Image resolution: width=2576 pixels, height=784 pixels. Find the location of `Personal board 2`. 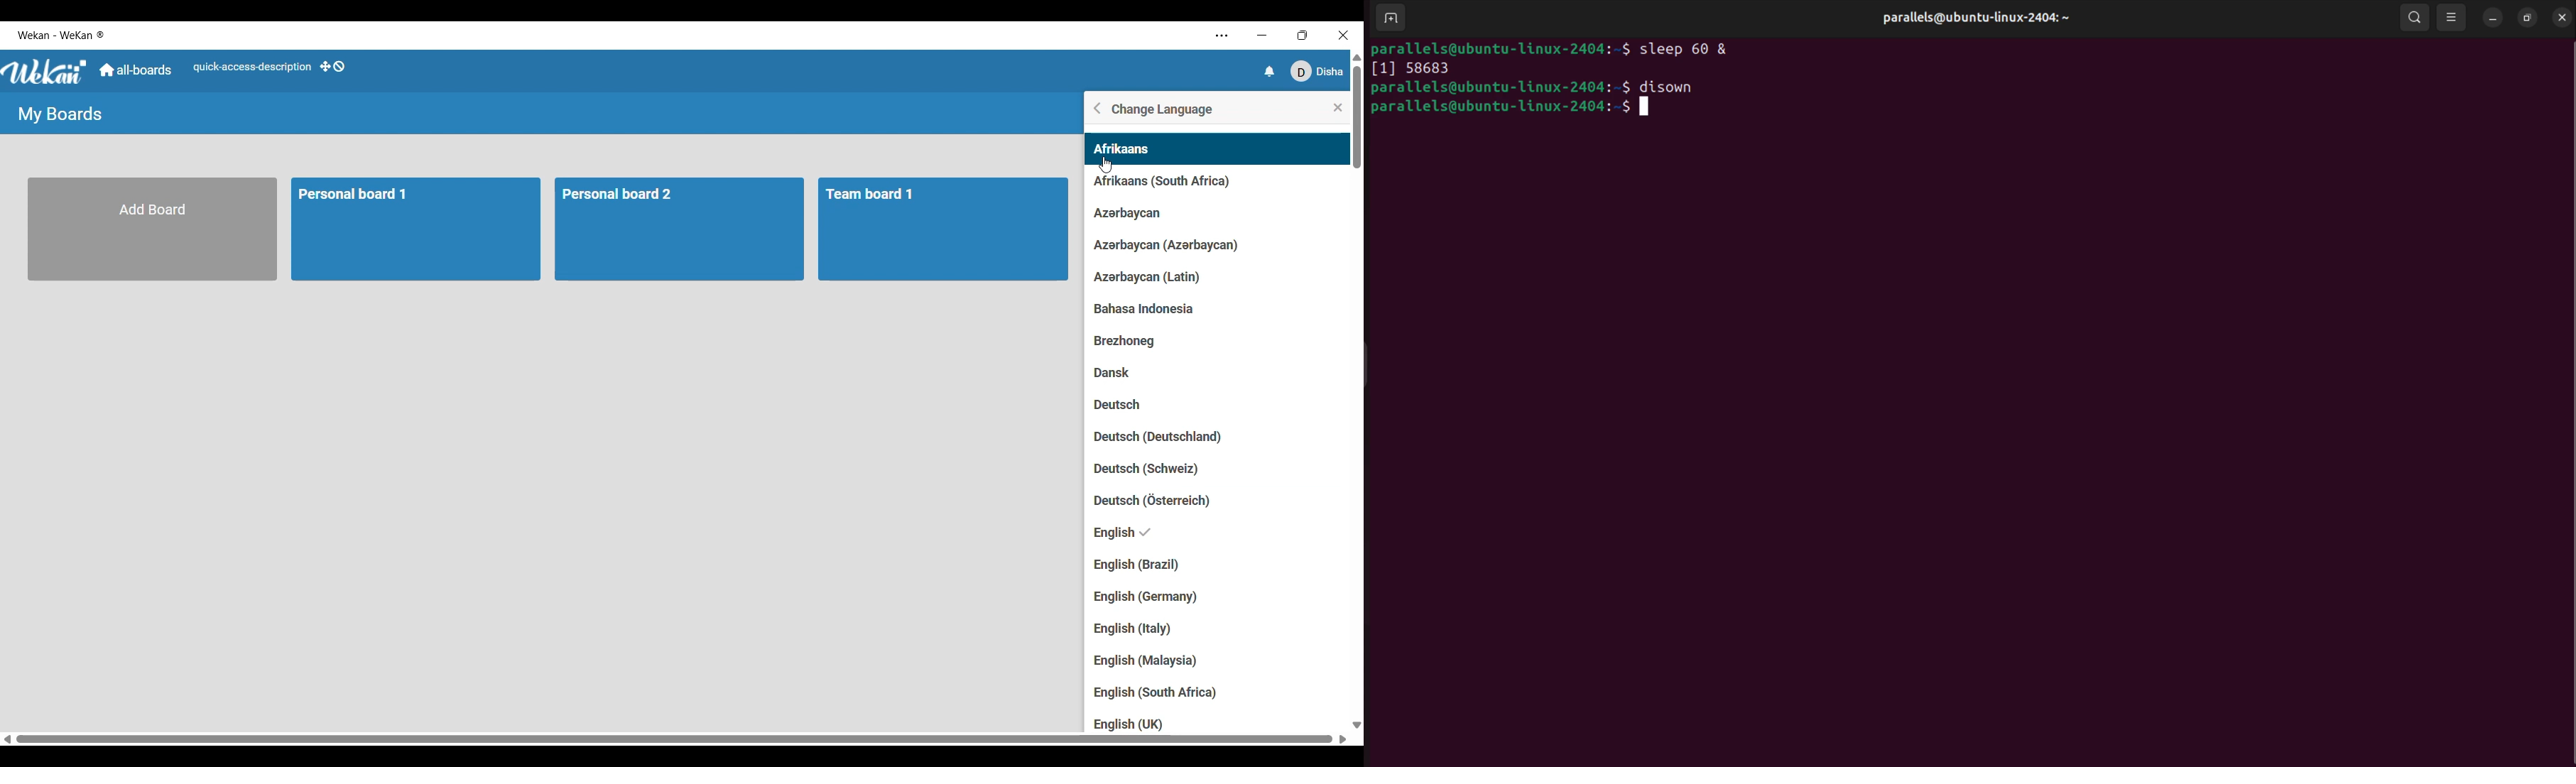

Personal board 2 is located at coordinates (684, 230).